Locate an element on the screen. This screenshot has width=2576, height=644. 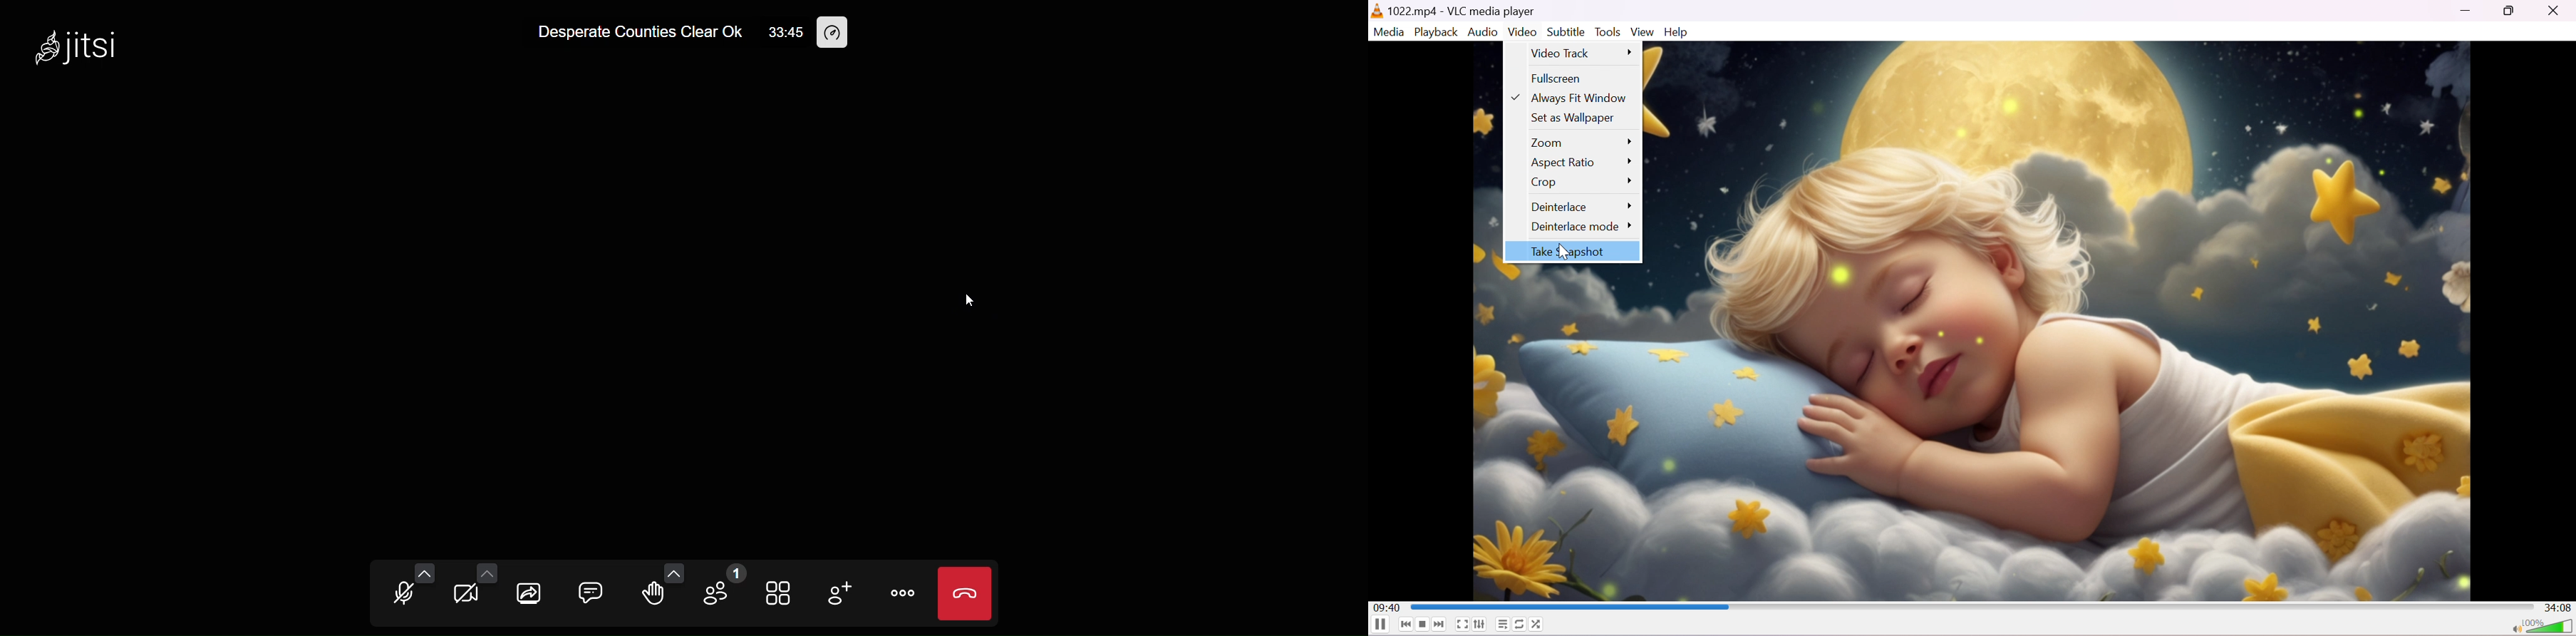
1022.mp4 - VLC media player is located at coordinates (1462, 10).